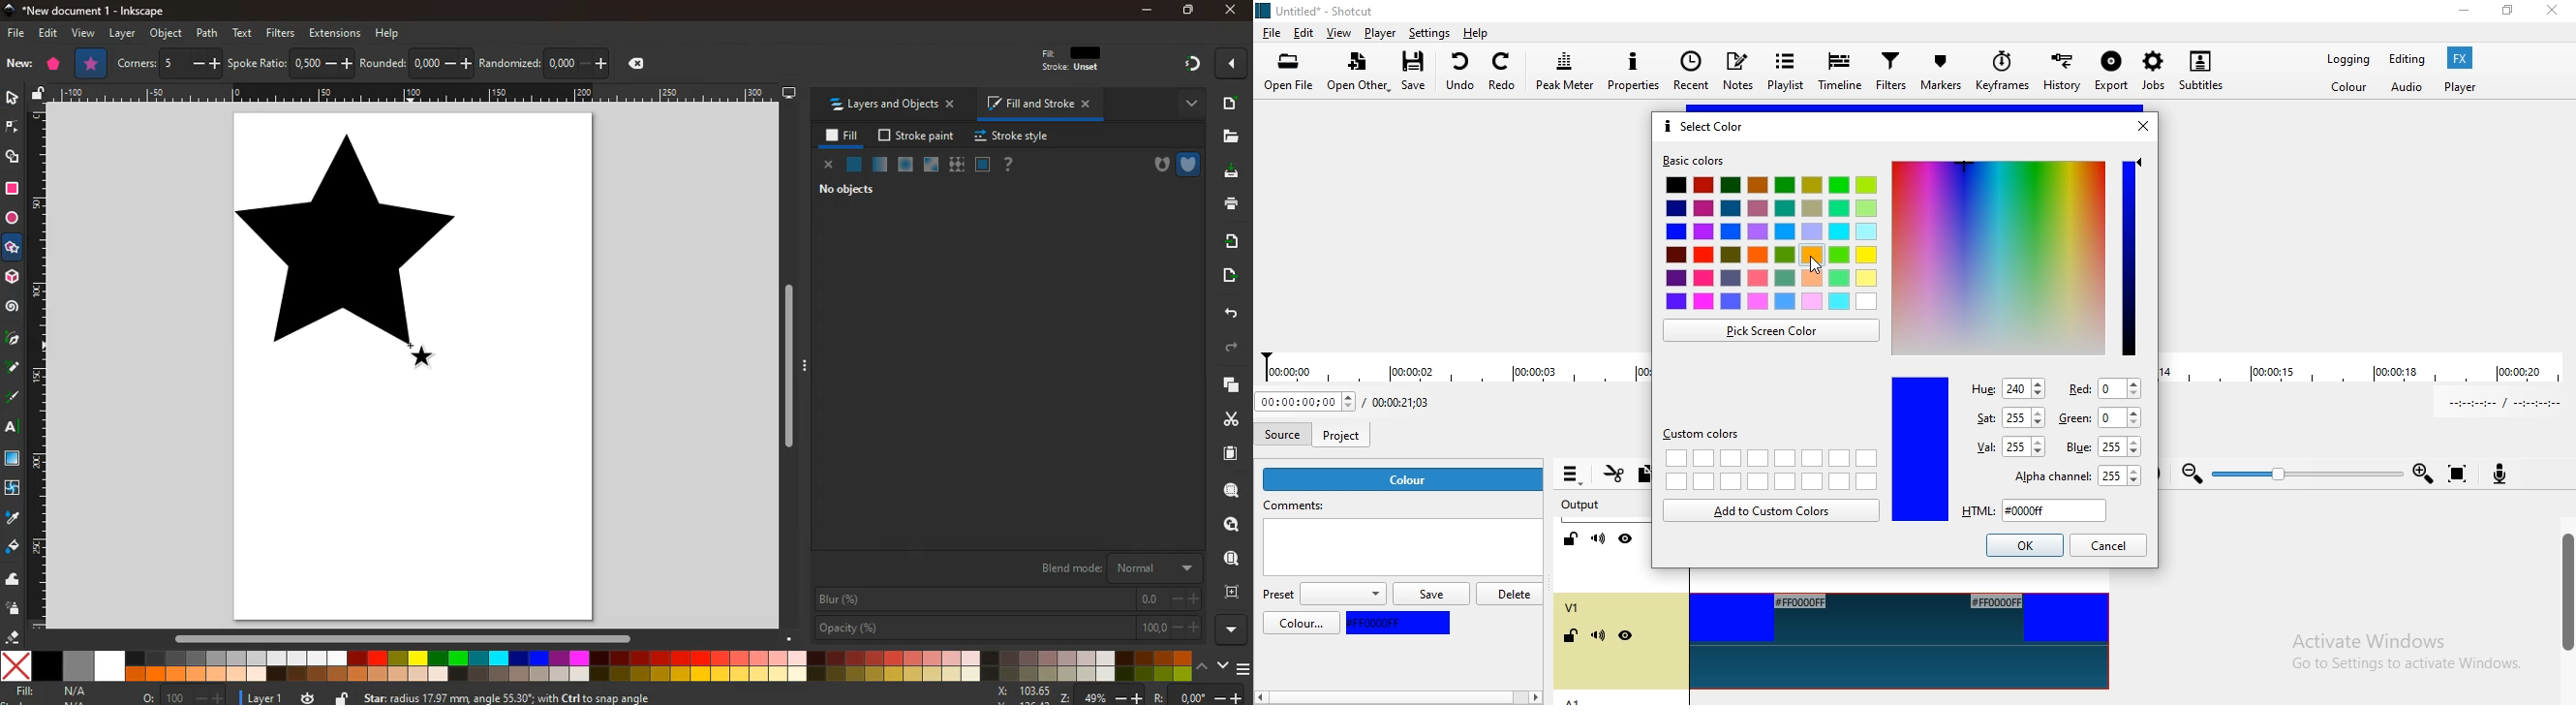 The width and height of the screenshot is (2576, 728). I want to click on Subtitles, so click(2202, 68).